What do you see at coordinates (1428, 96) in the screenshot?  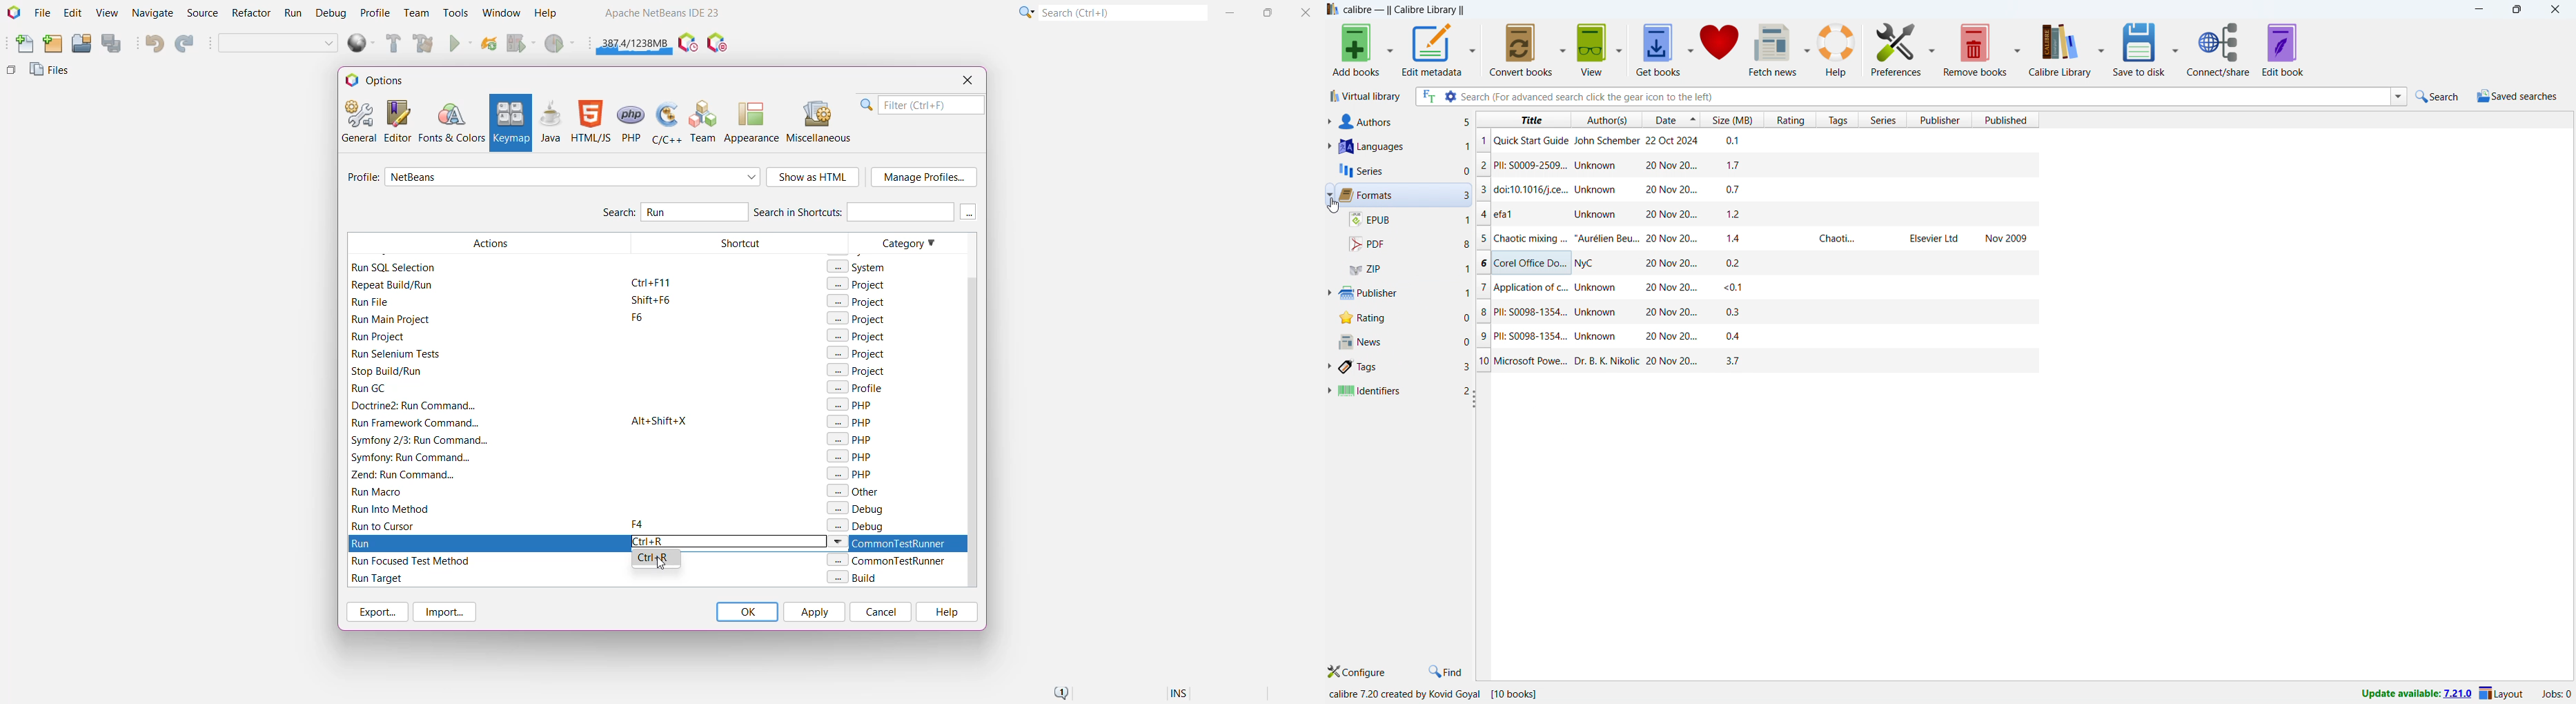 I see `full text search` at bounding box center [1428, 96].